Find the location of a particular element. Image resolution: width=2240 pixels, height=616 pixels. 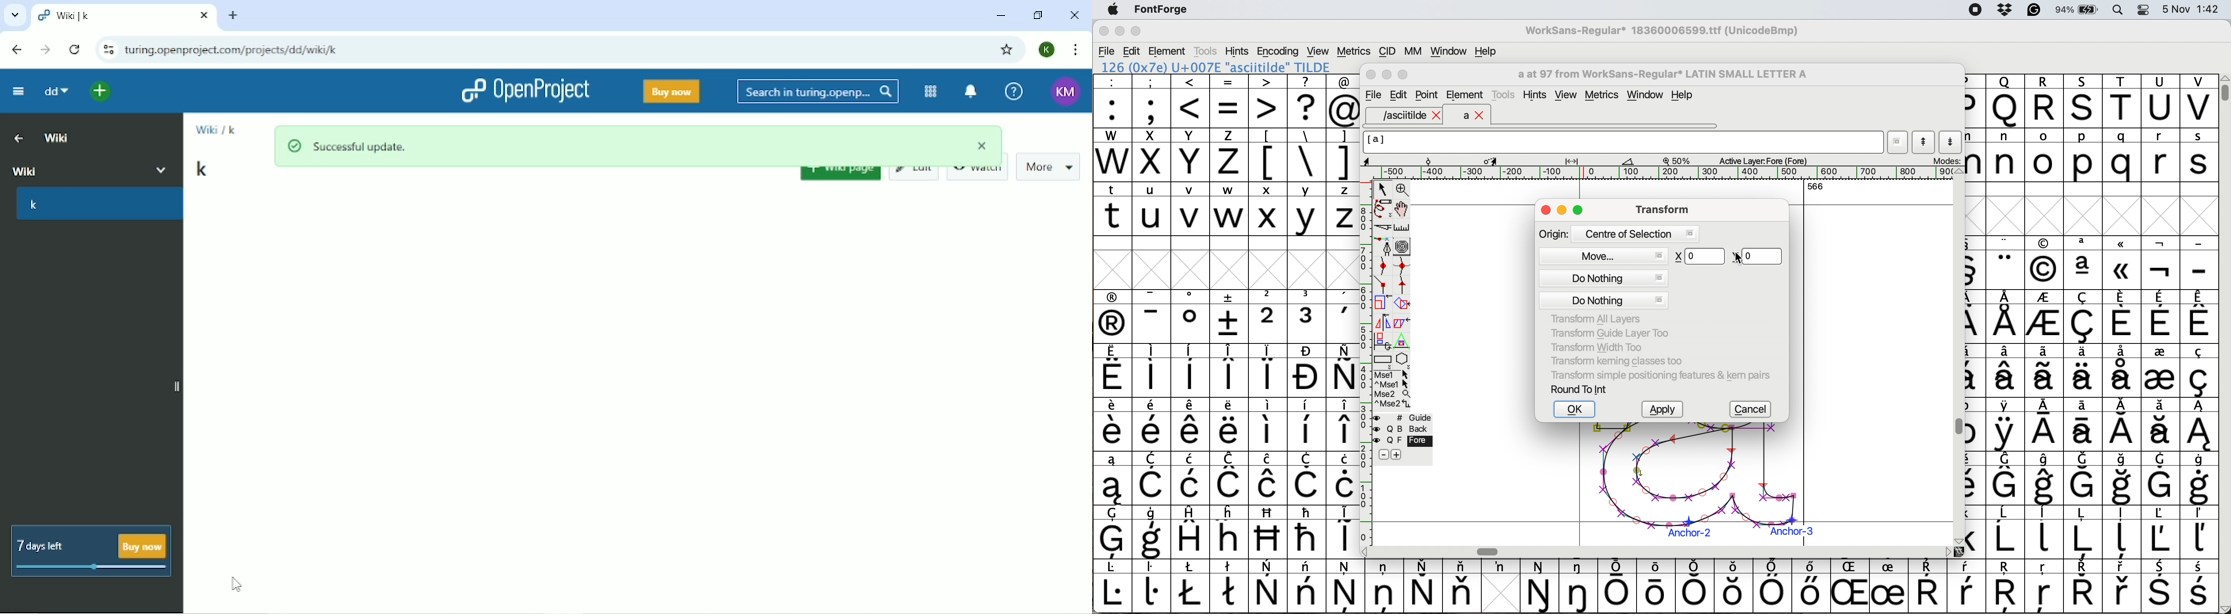

symbol is located at coordinates (2044, 425).